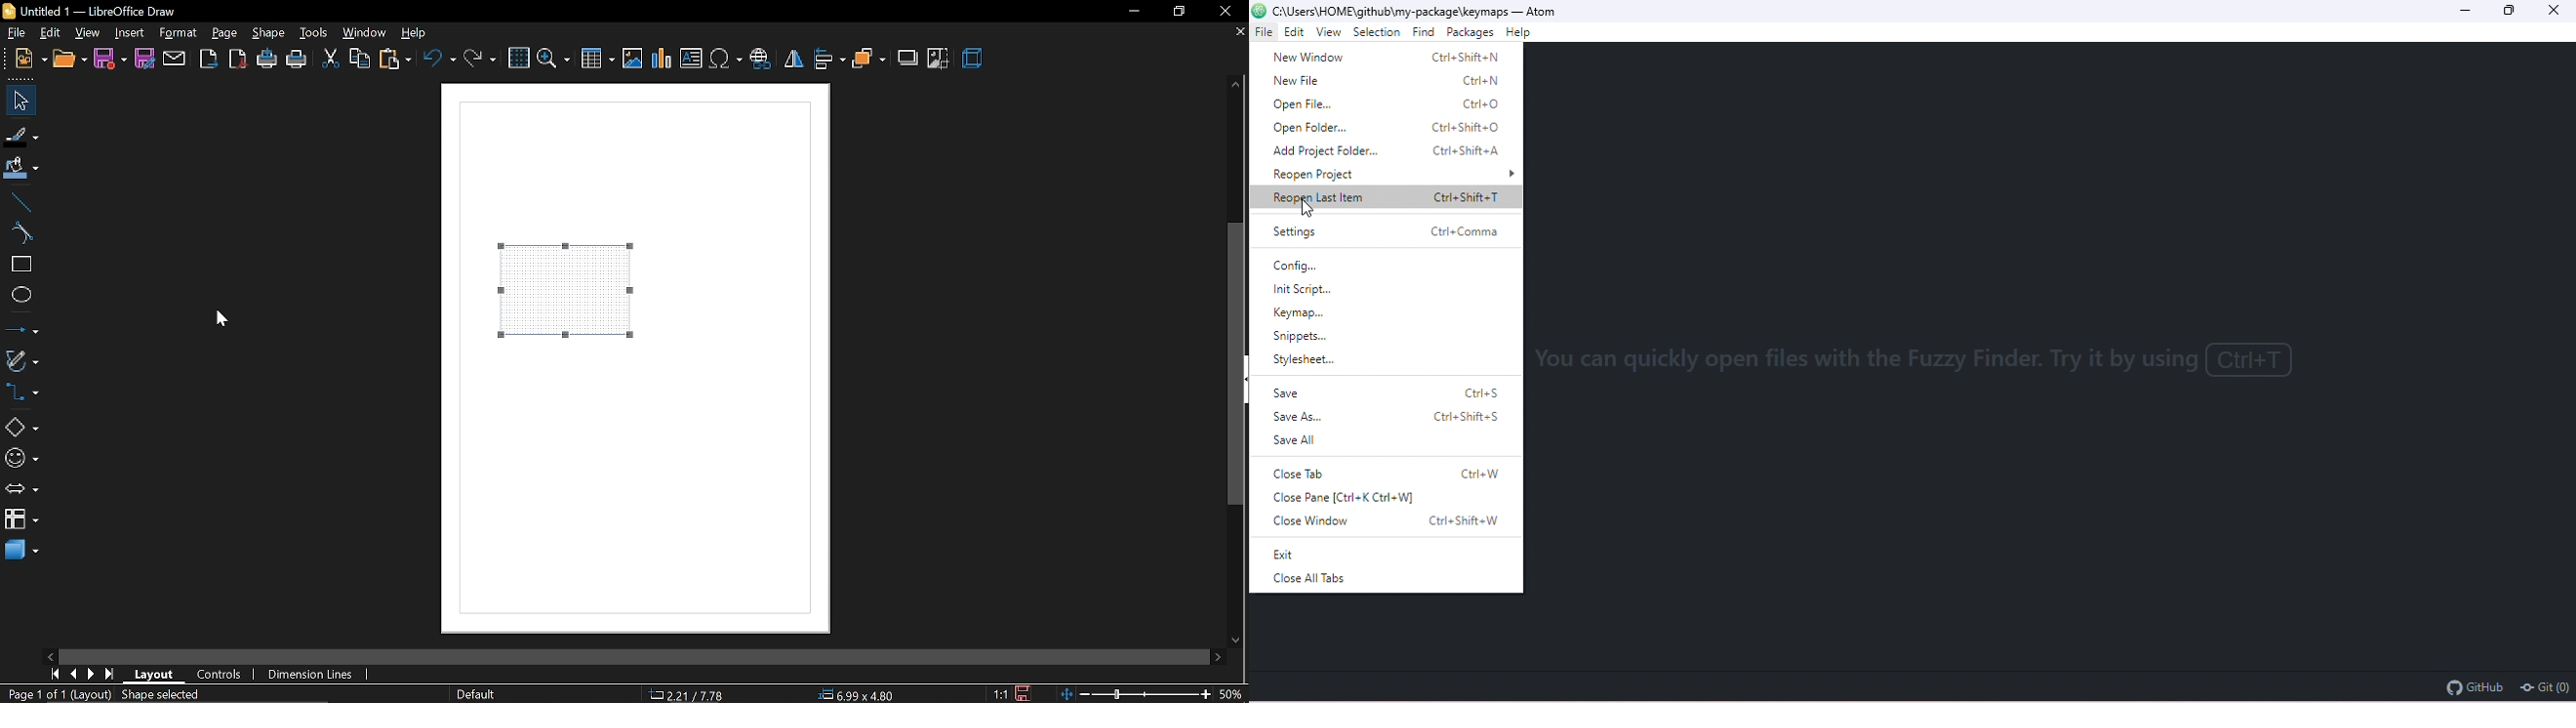  What do you see at coordinates (15, 32) in the screenshot?
I see `file` at bounding box center [15, 32].